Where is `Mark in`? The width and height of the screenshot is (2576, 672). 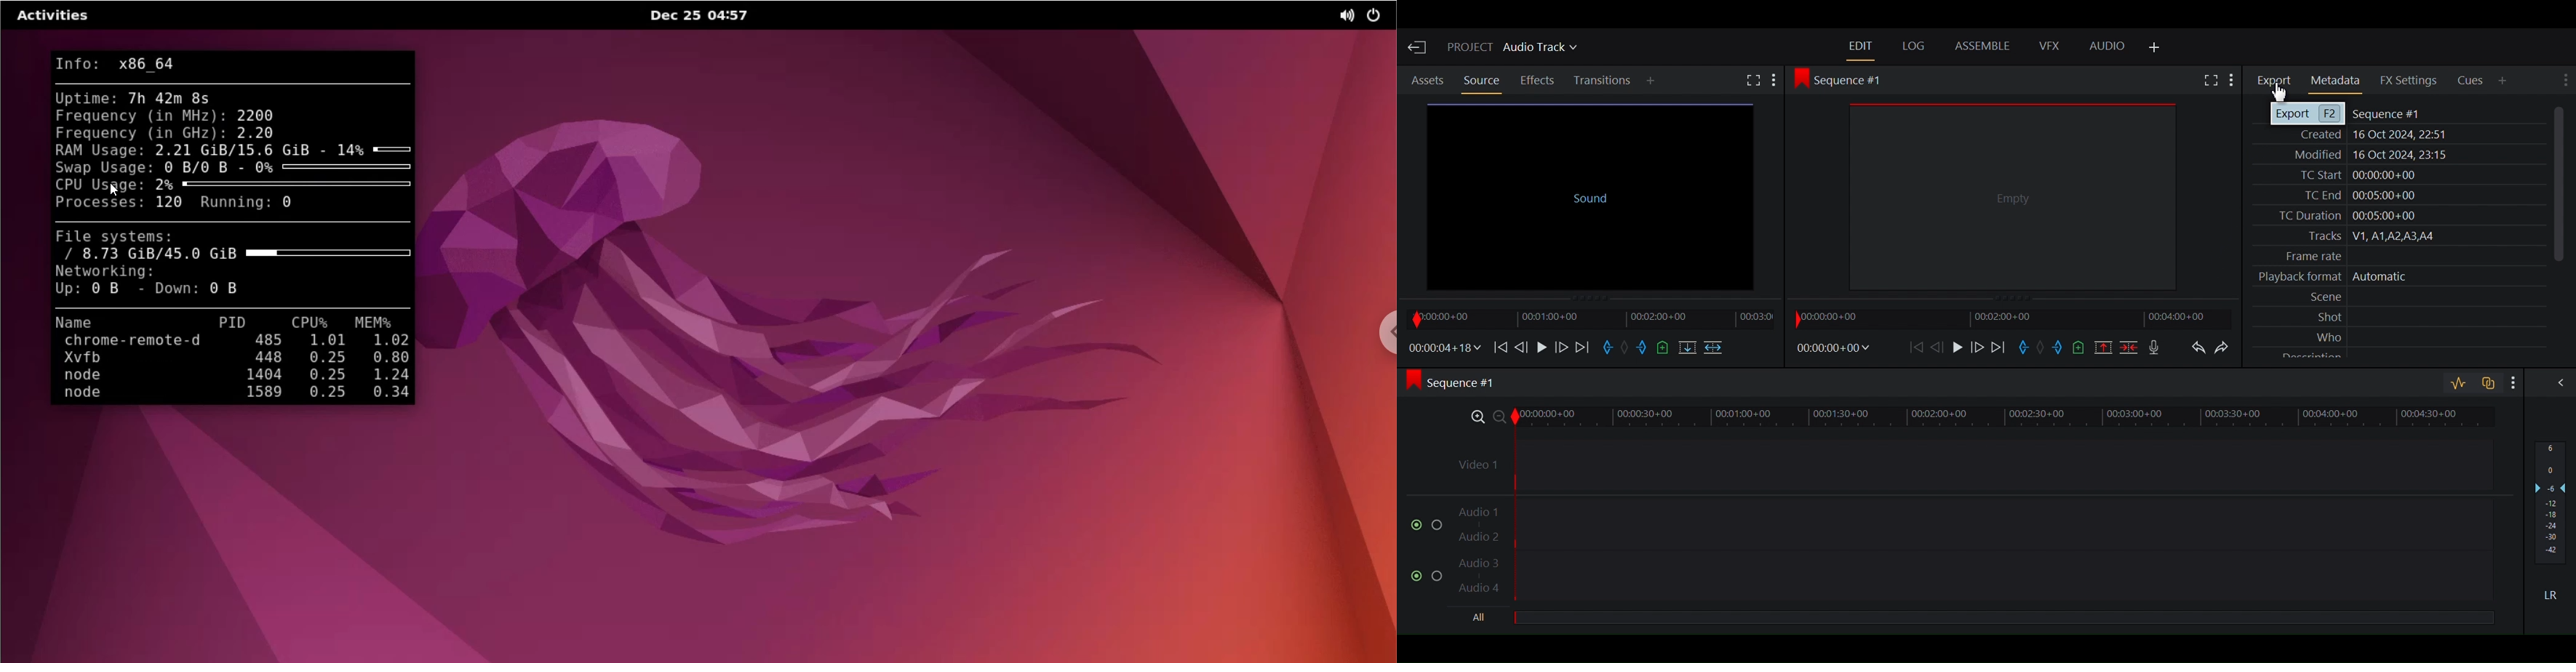 Mark in is located at coordinates (2026, 349).